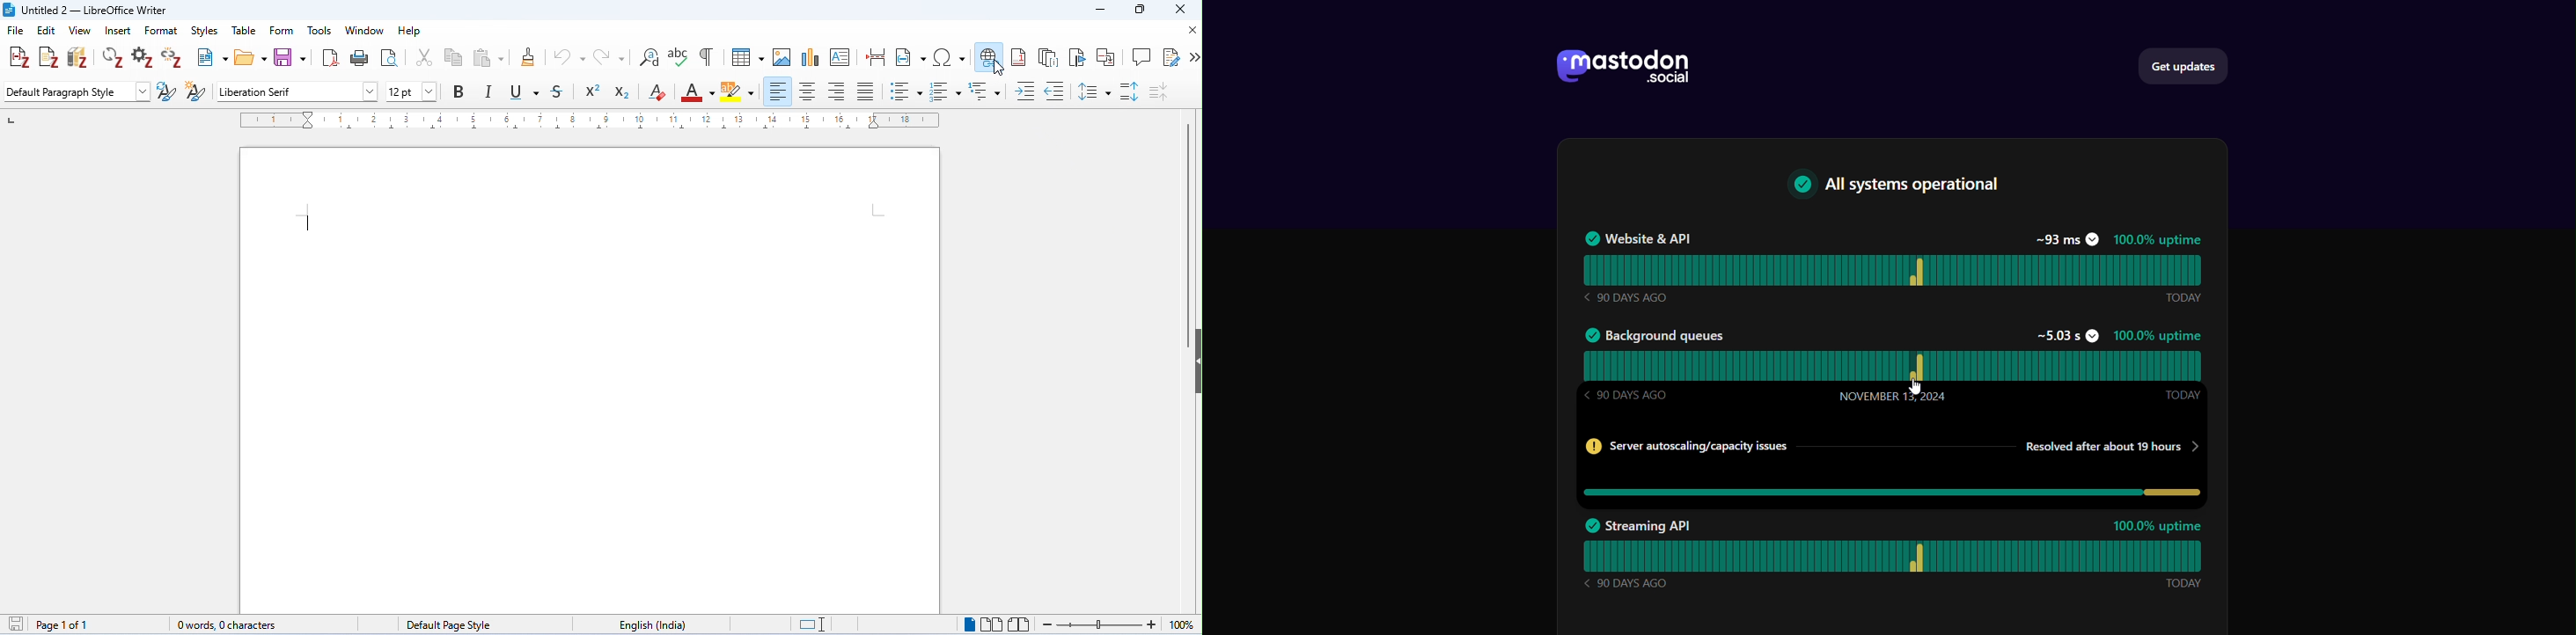  Describe the element at coordinates (454, 57) in the screenshot. I see `copy` at that location.